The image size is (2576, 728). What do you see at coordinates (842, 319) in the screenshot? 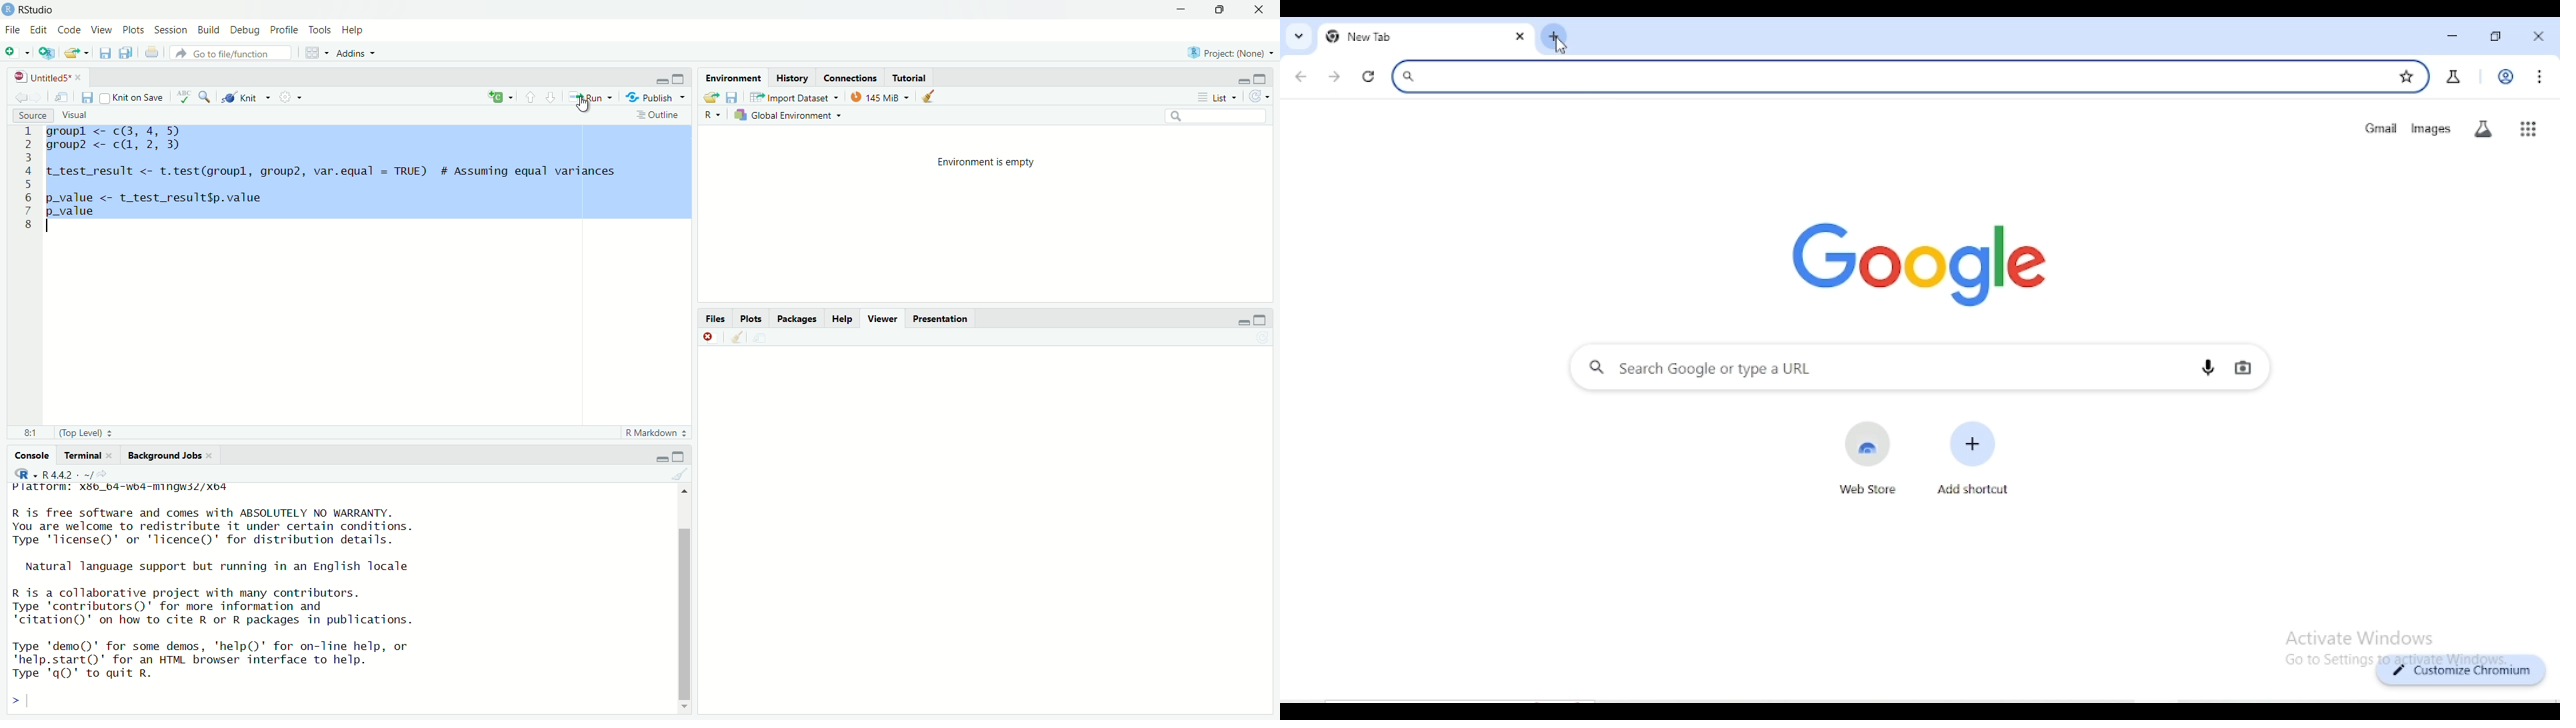
I see `Help` at bounding box center [842, 319].